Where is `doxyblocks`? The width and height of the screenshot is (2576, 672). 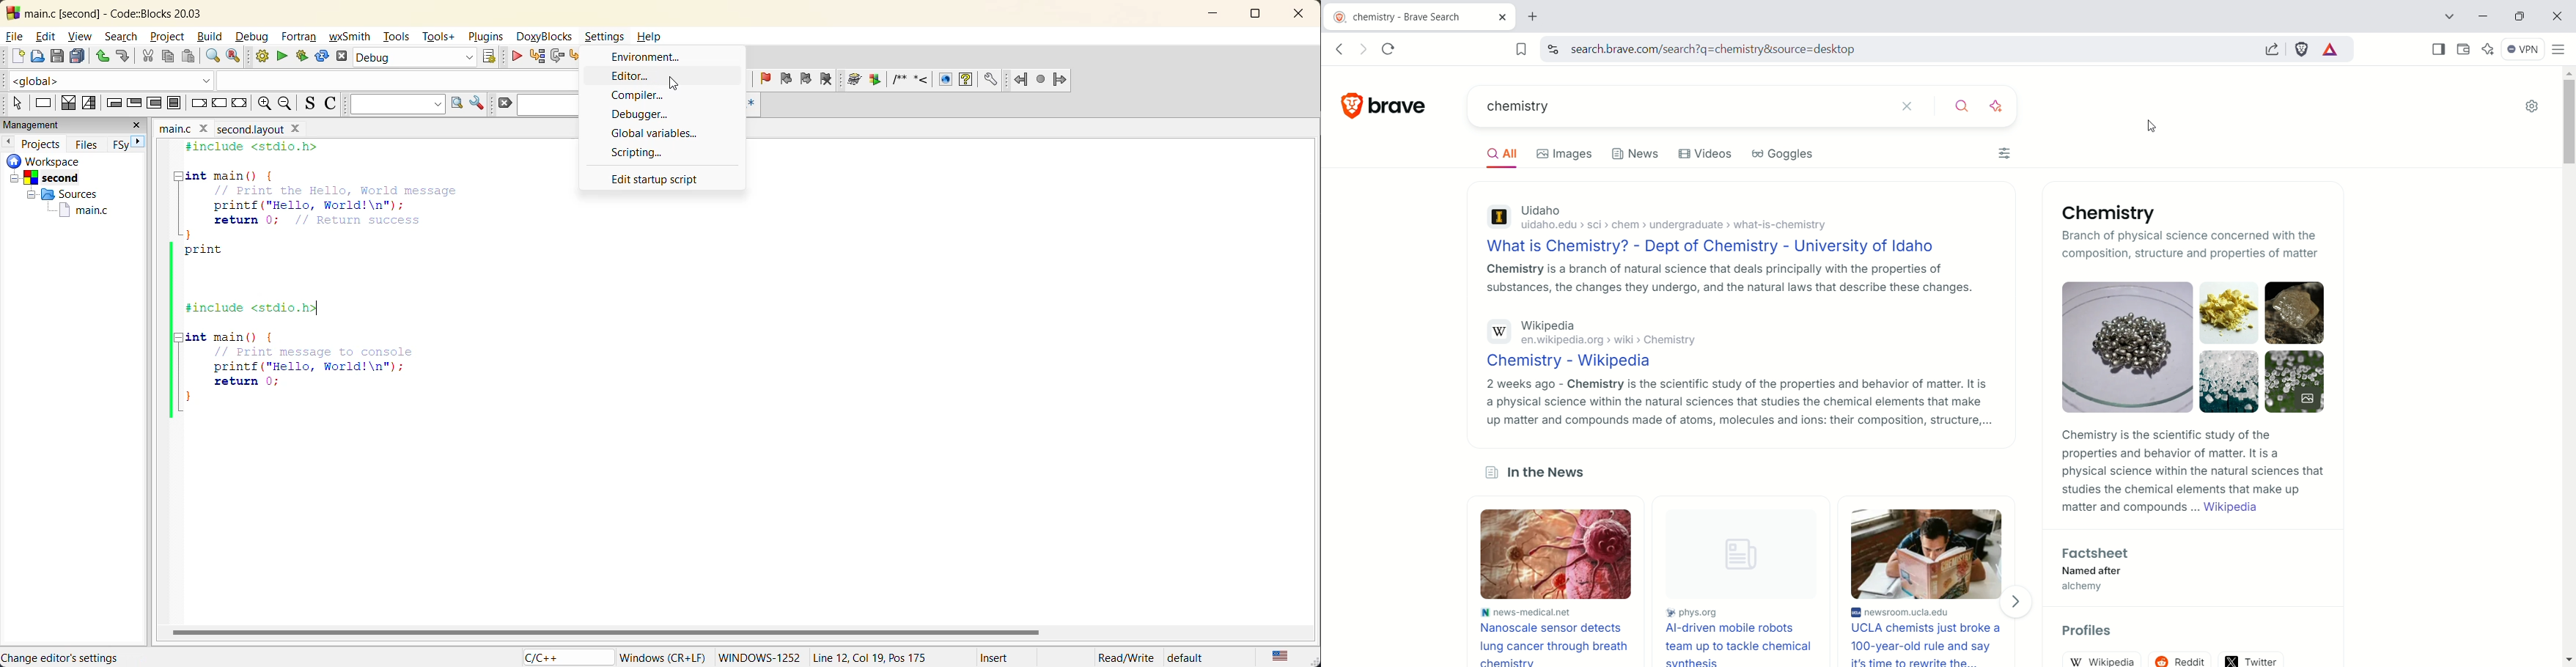 doxyblocks is located at coordinates (542, 36).